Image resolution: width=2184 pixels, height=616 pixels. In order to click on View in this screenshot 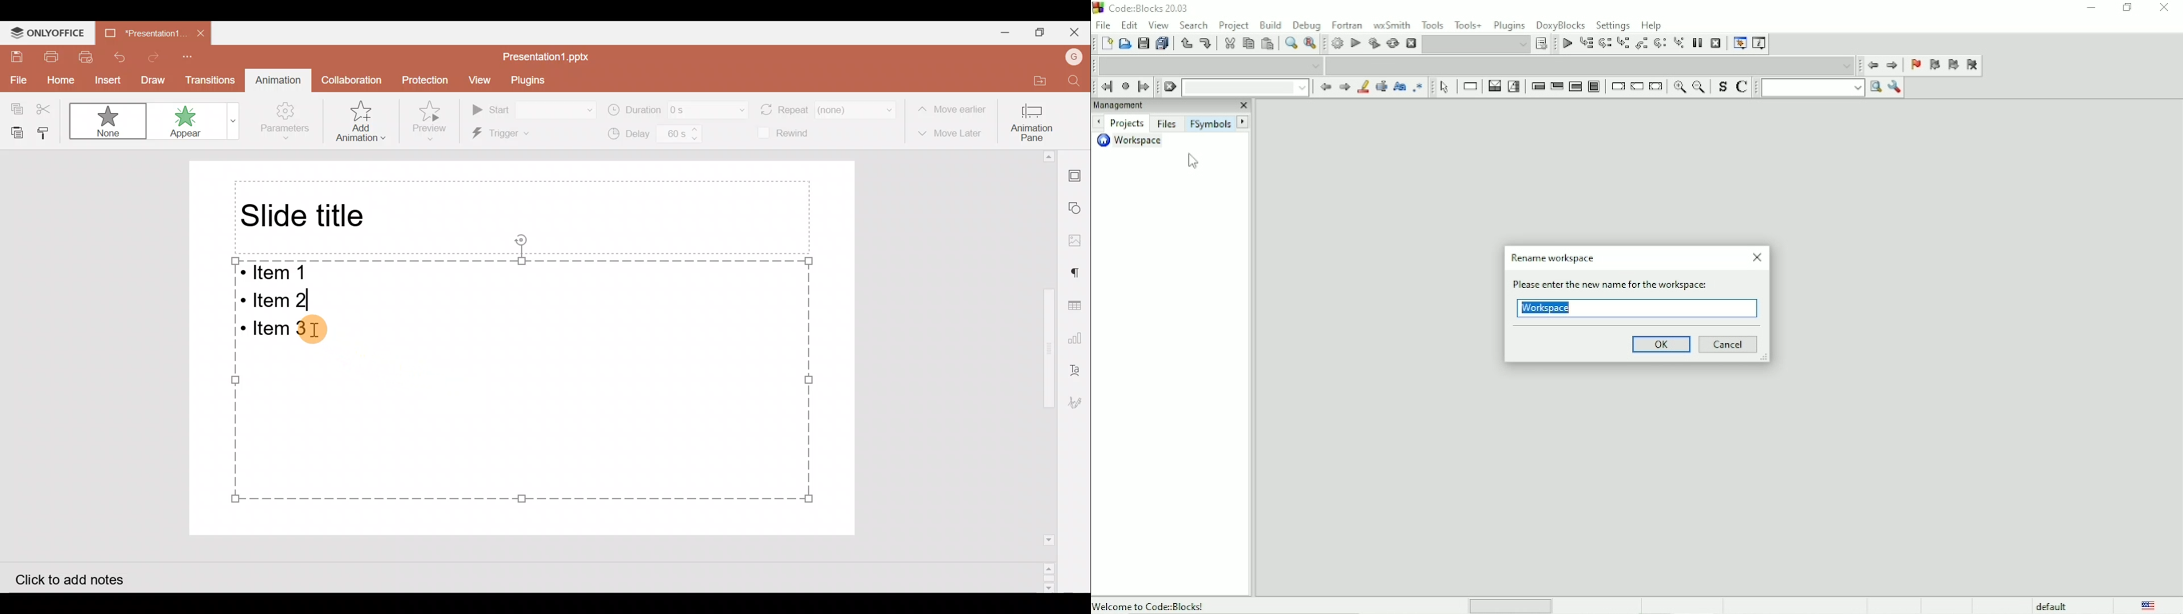, I will do `click(481, 80)`.